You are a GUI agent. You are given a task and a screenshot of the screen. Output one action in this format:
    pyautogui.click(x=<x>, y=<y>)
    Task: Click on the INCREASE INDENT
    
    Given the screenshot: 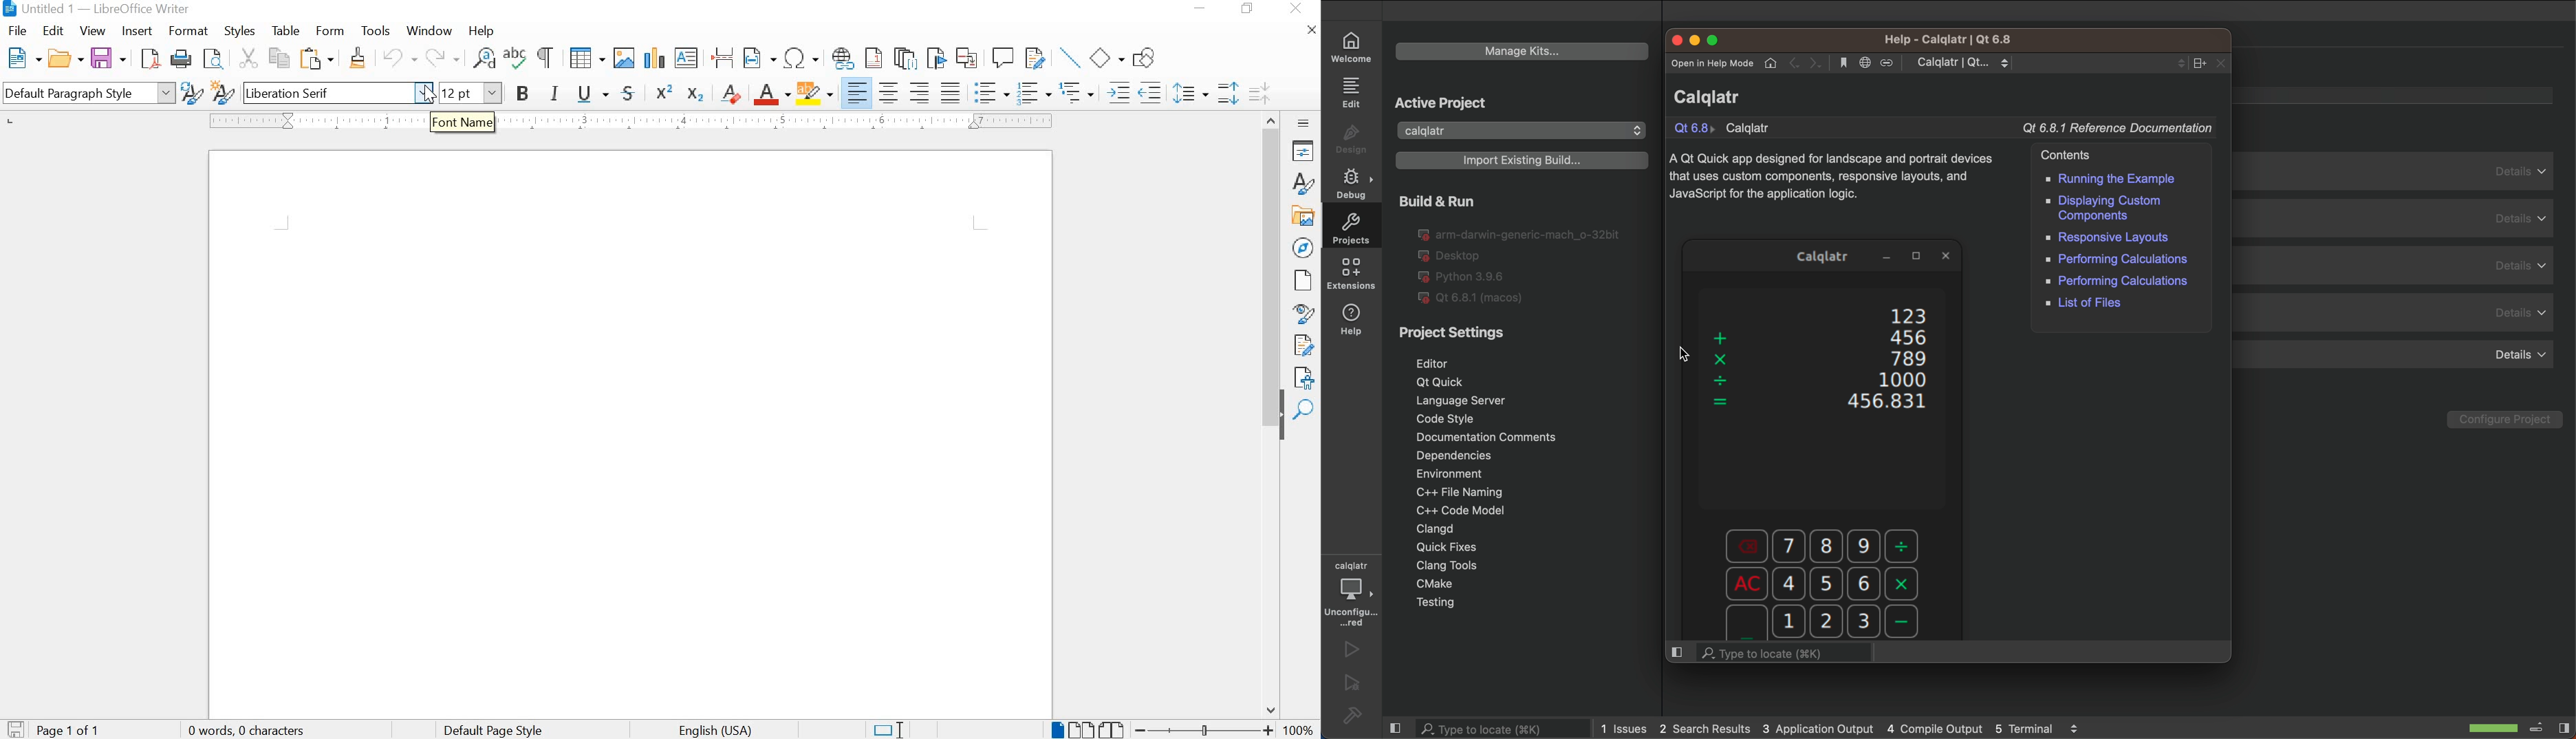 What is the action you would take?
    pyautogui.click(x=1116, y=92)
    